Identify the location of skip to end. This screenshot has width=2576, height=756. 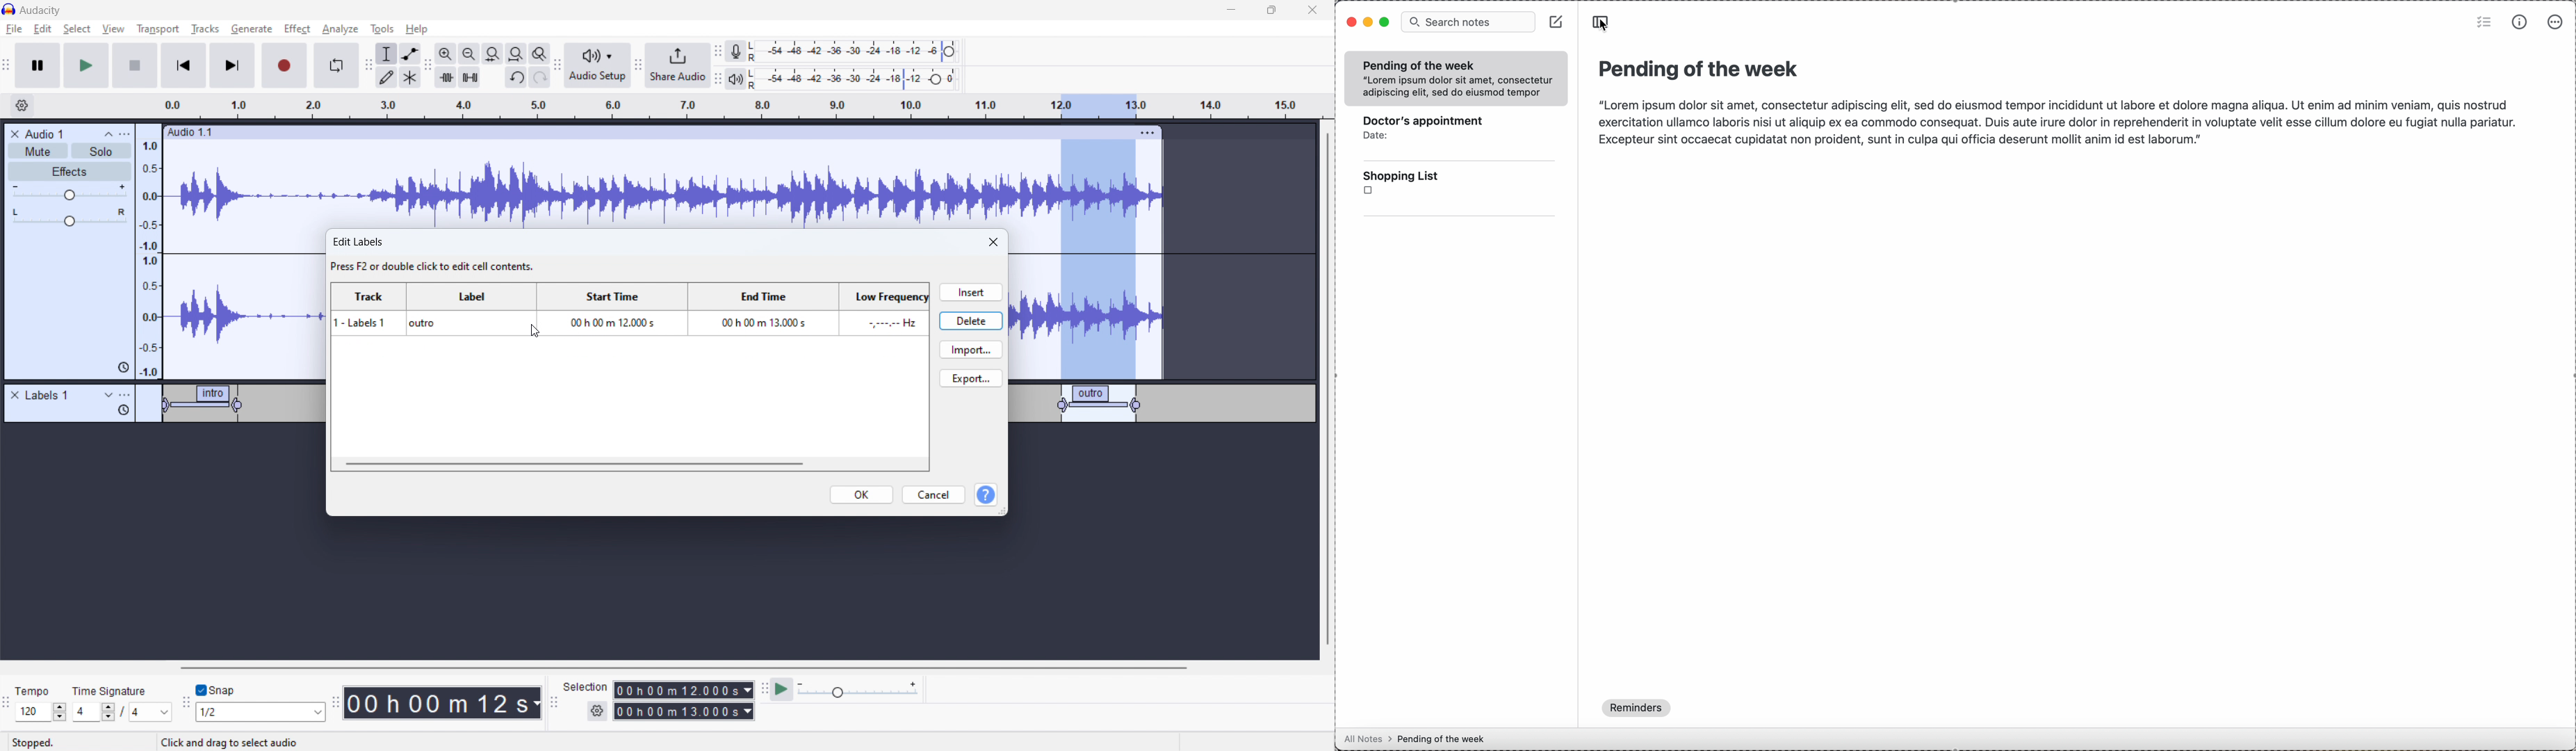
(236, 65).